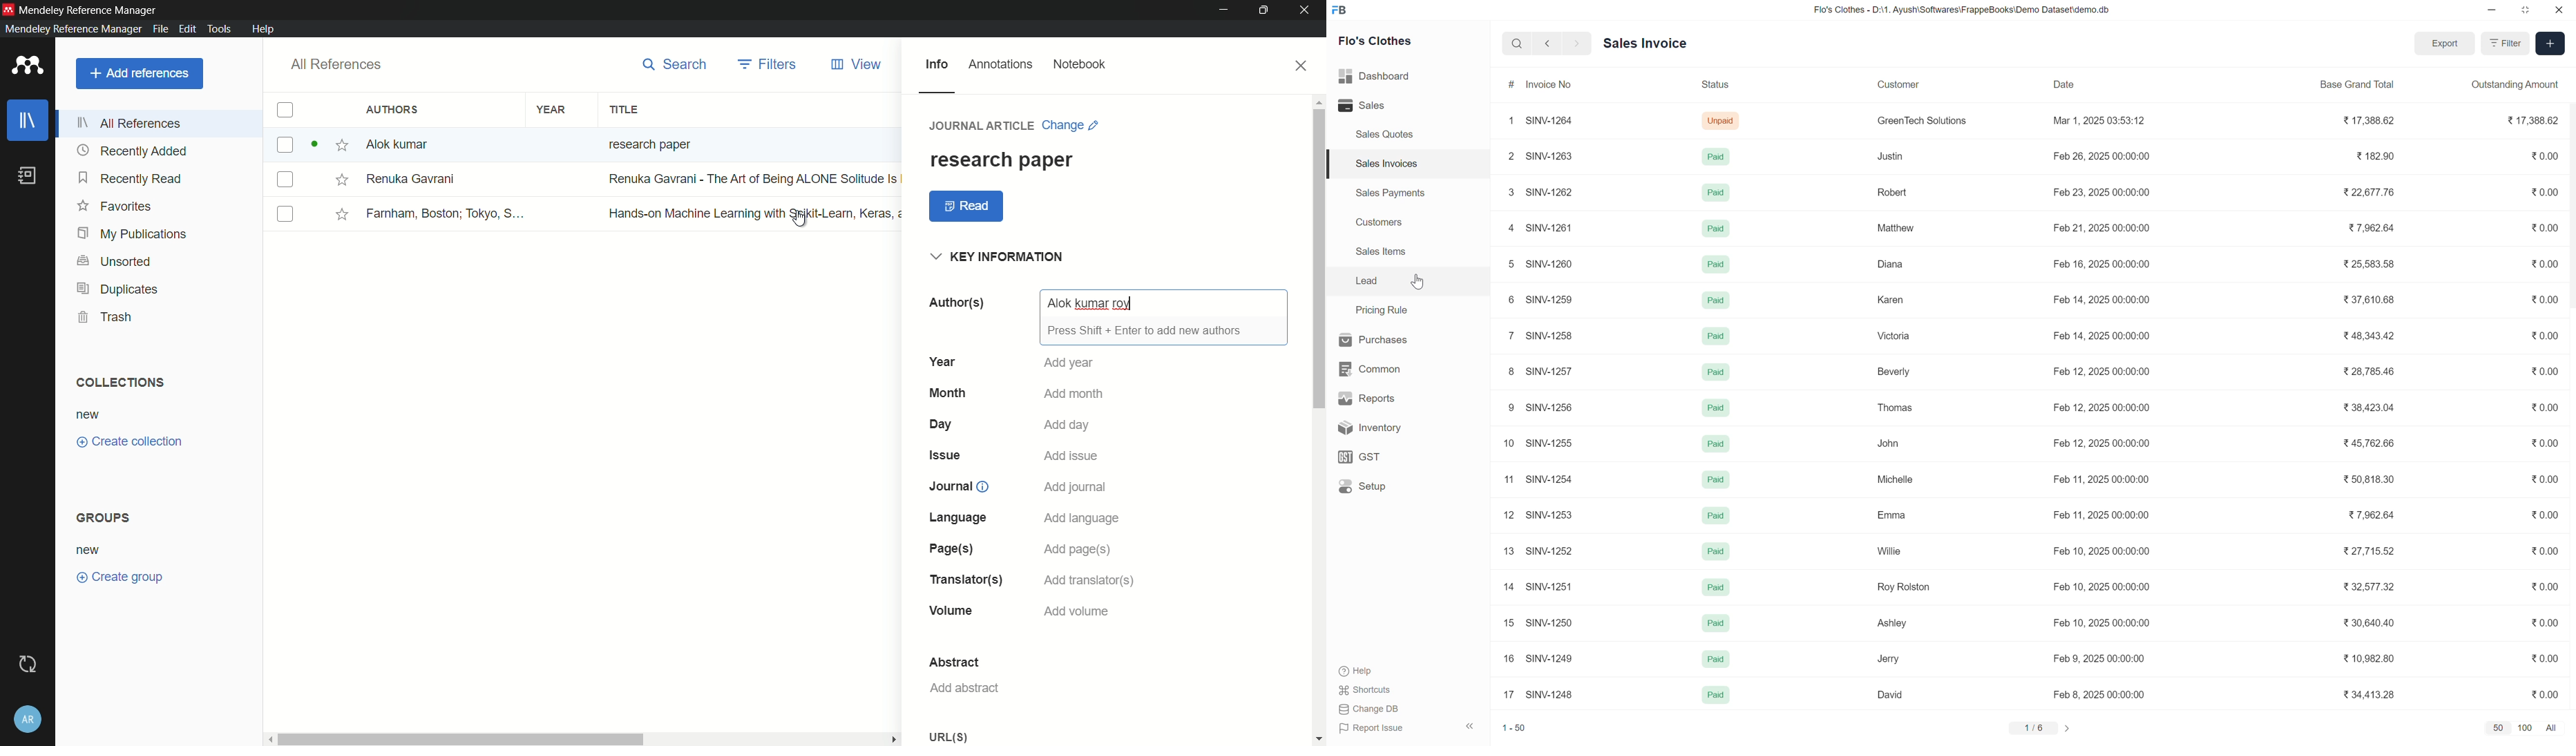 Image resolution: width=2576 pixels, height=756 pixels. What do you see at coordinates (1551, 335) in the screenshot?
I see `SINV-1258` at bounding box center [1551, 335].